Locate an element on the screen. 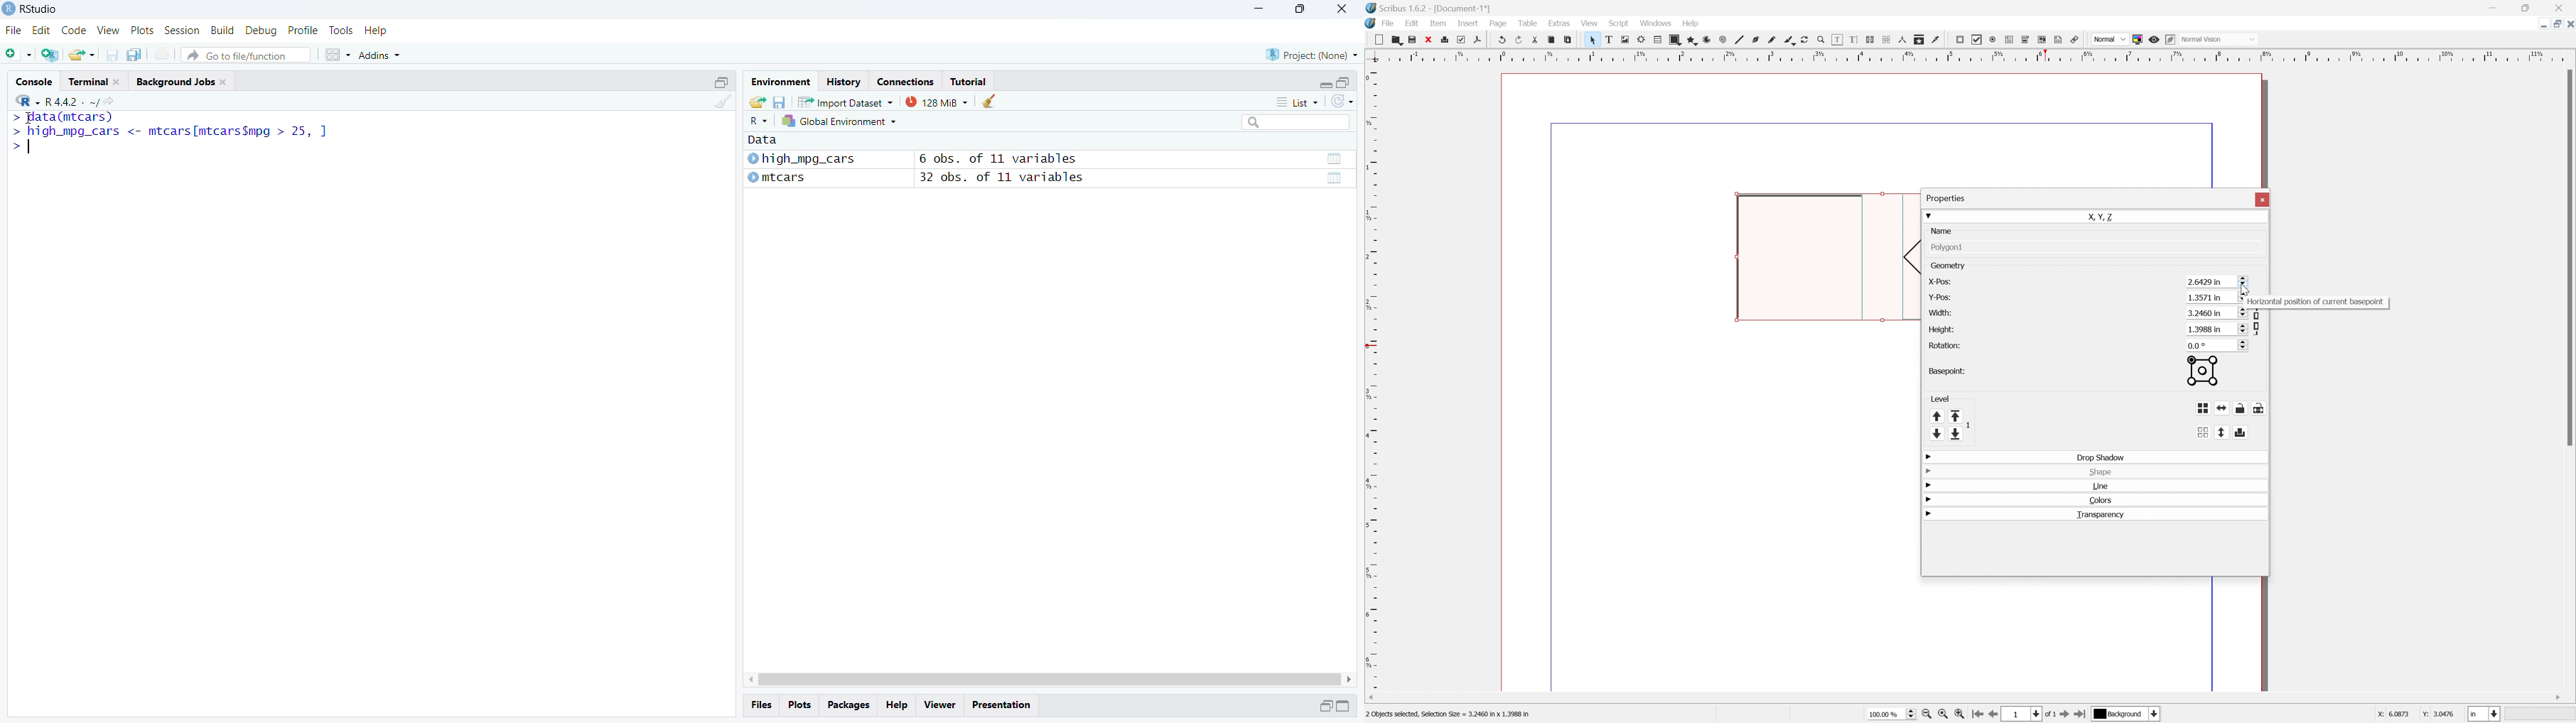  text frame is located at coordinates (1606, 40).